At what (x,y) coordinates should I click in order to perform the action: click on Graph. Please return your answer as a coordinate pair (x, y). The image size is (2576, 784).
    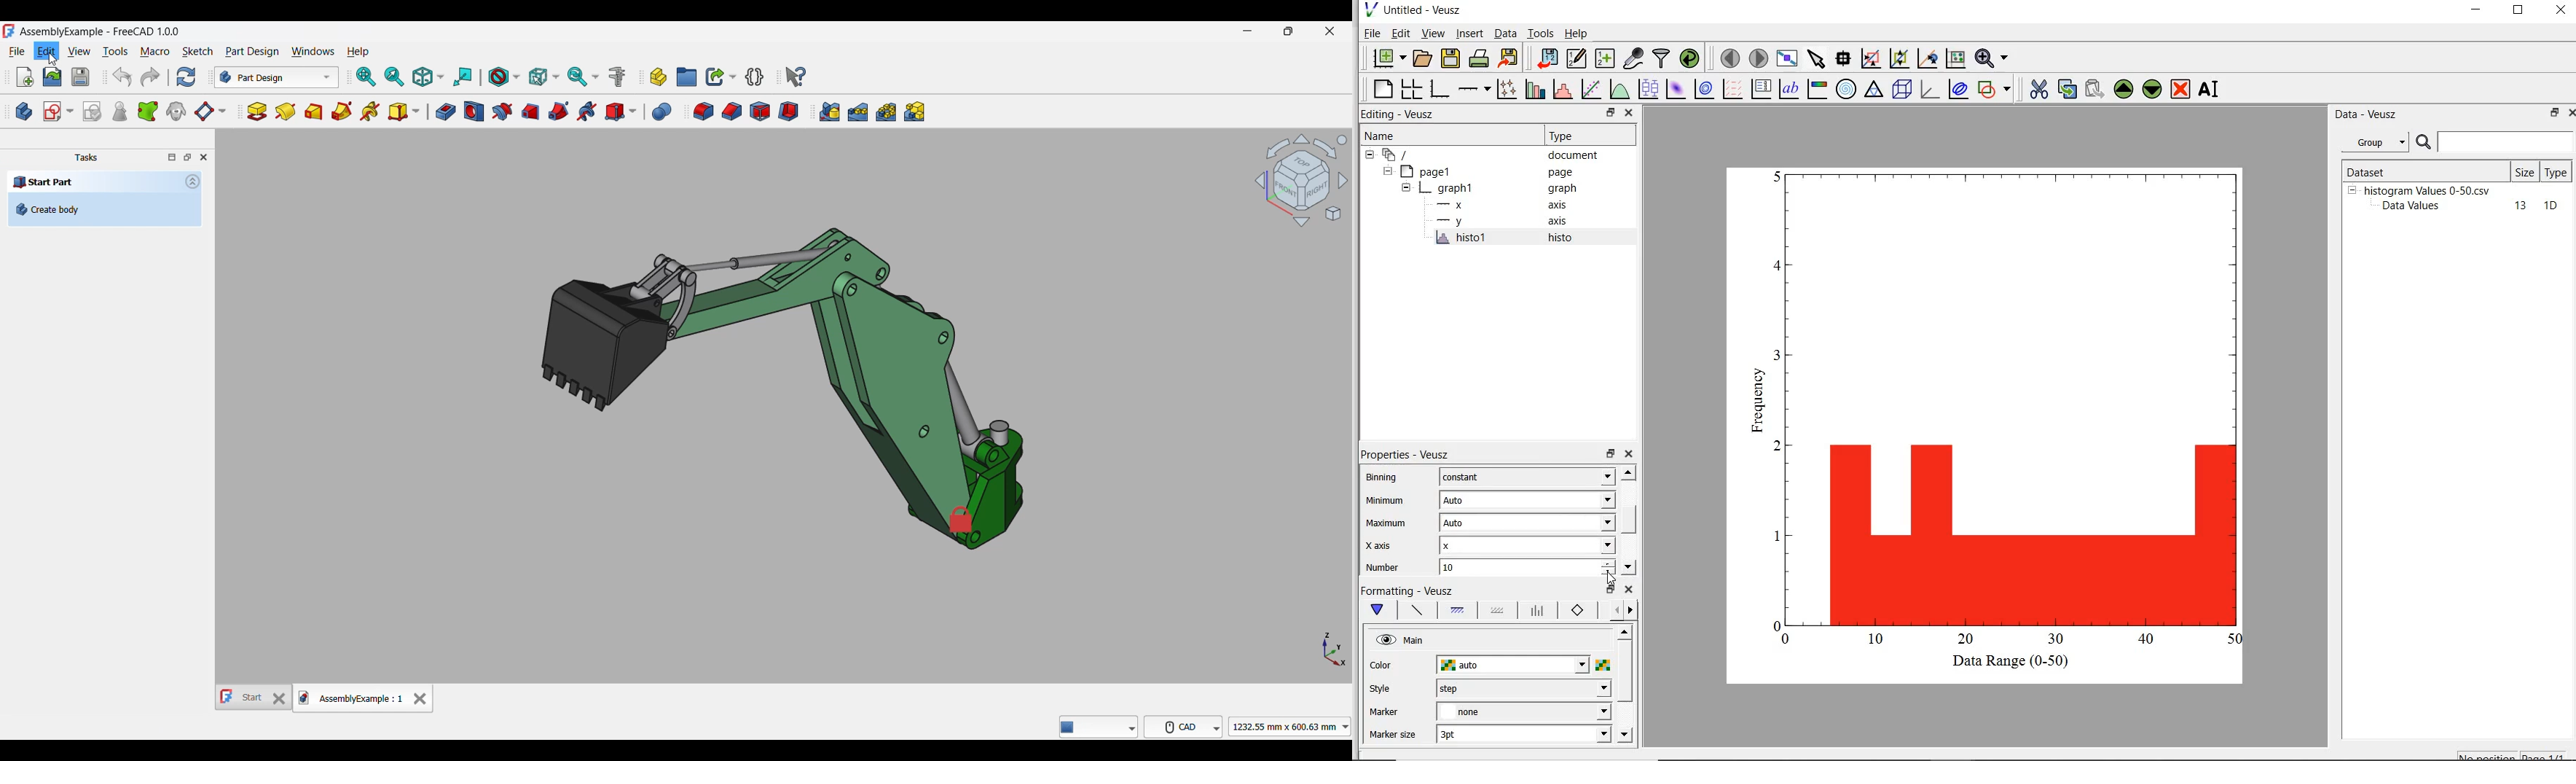
    Looking at the image, I should click on (2007, 407).